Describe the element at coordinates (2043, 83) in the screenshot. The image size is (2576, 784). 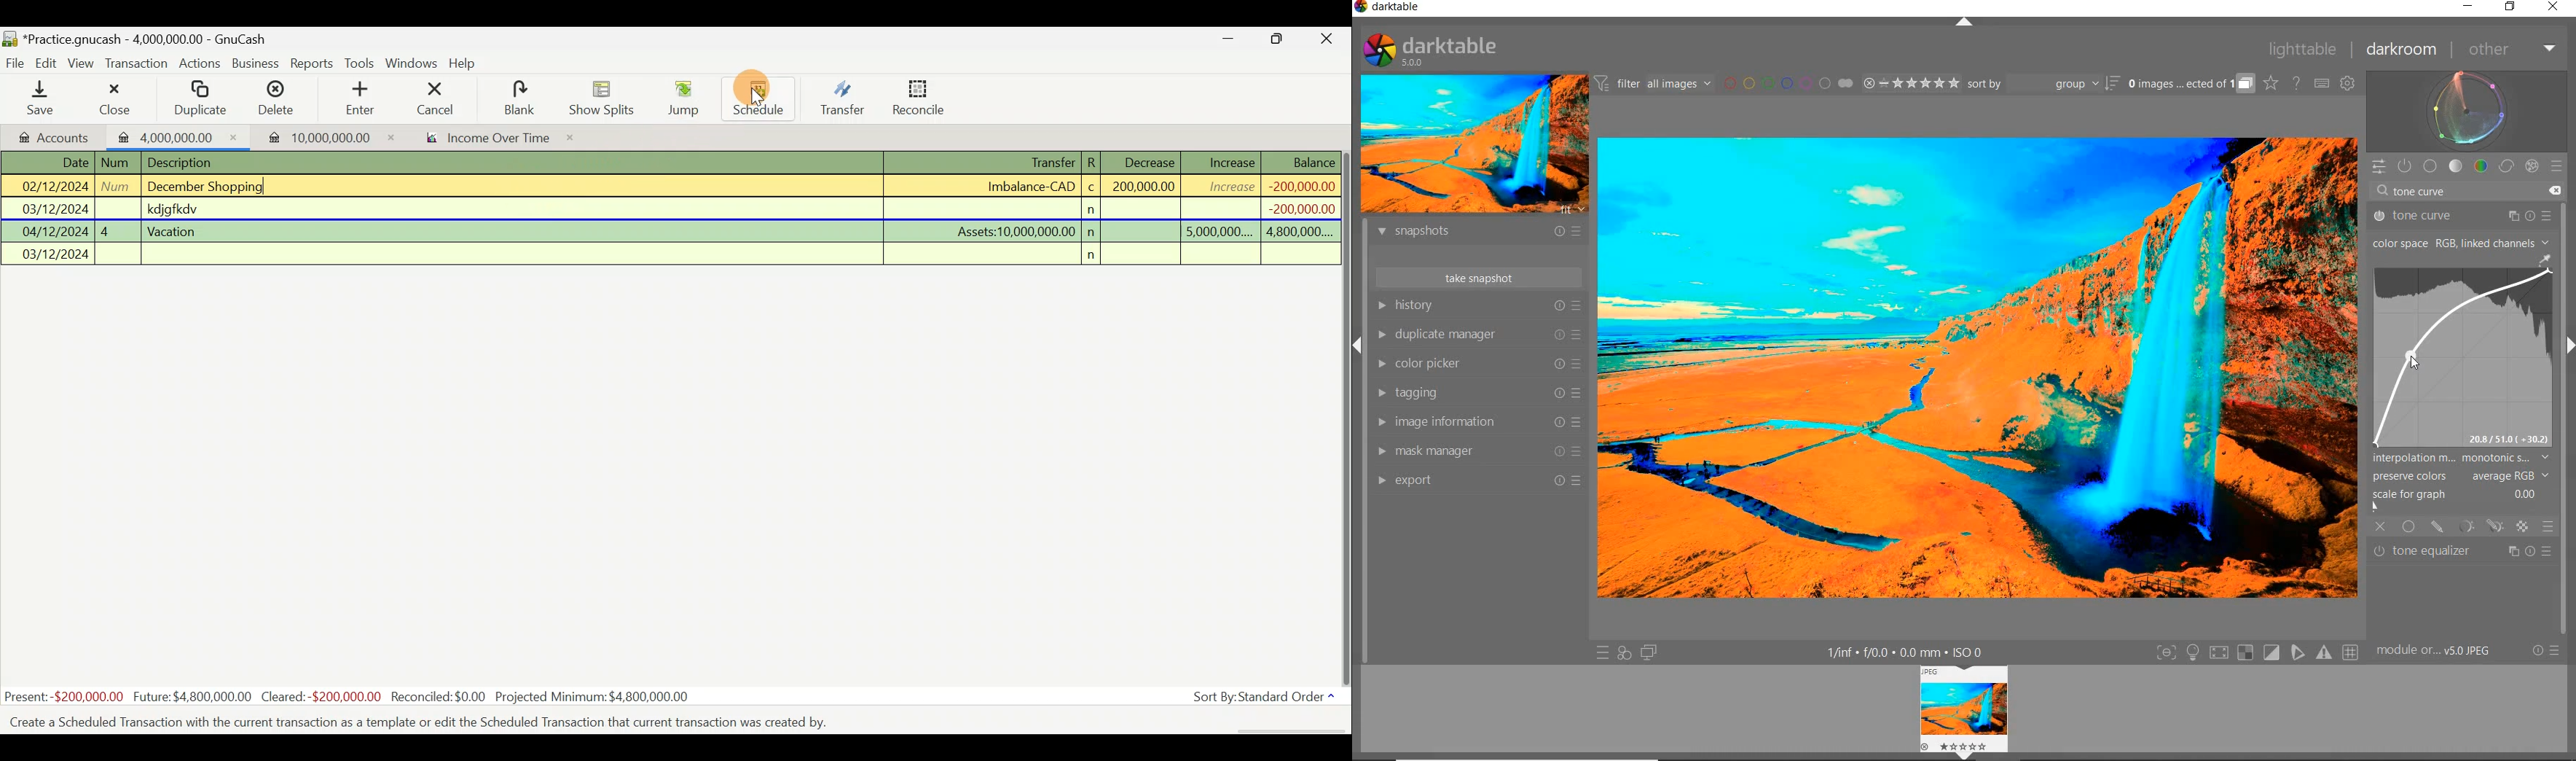
I see `sort by` at that location.